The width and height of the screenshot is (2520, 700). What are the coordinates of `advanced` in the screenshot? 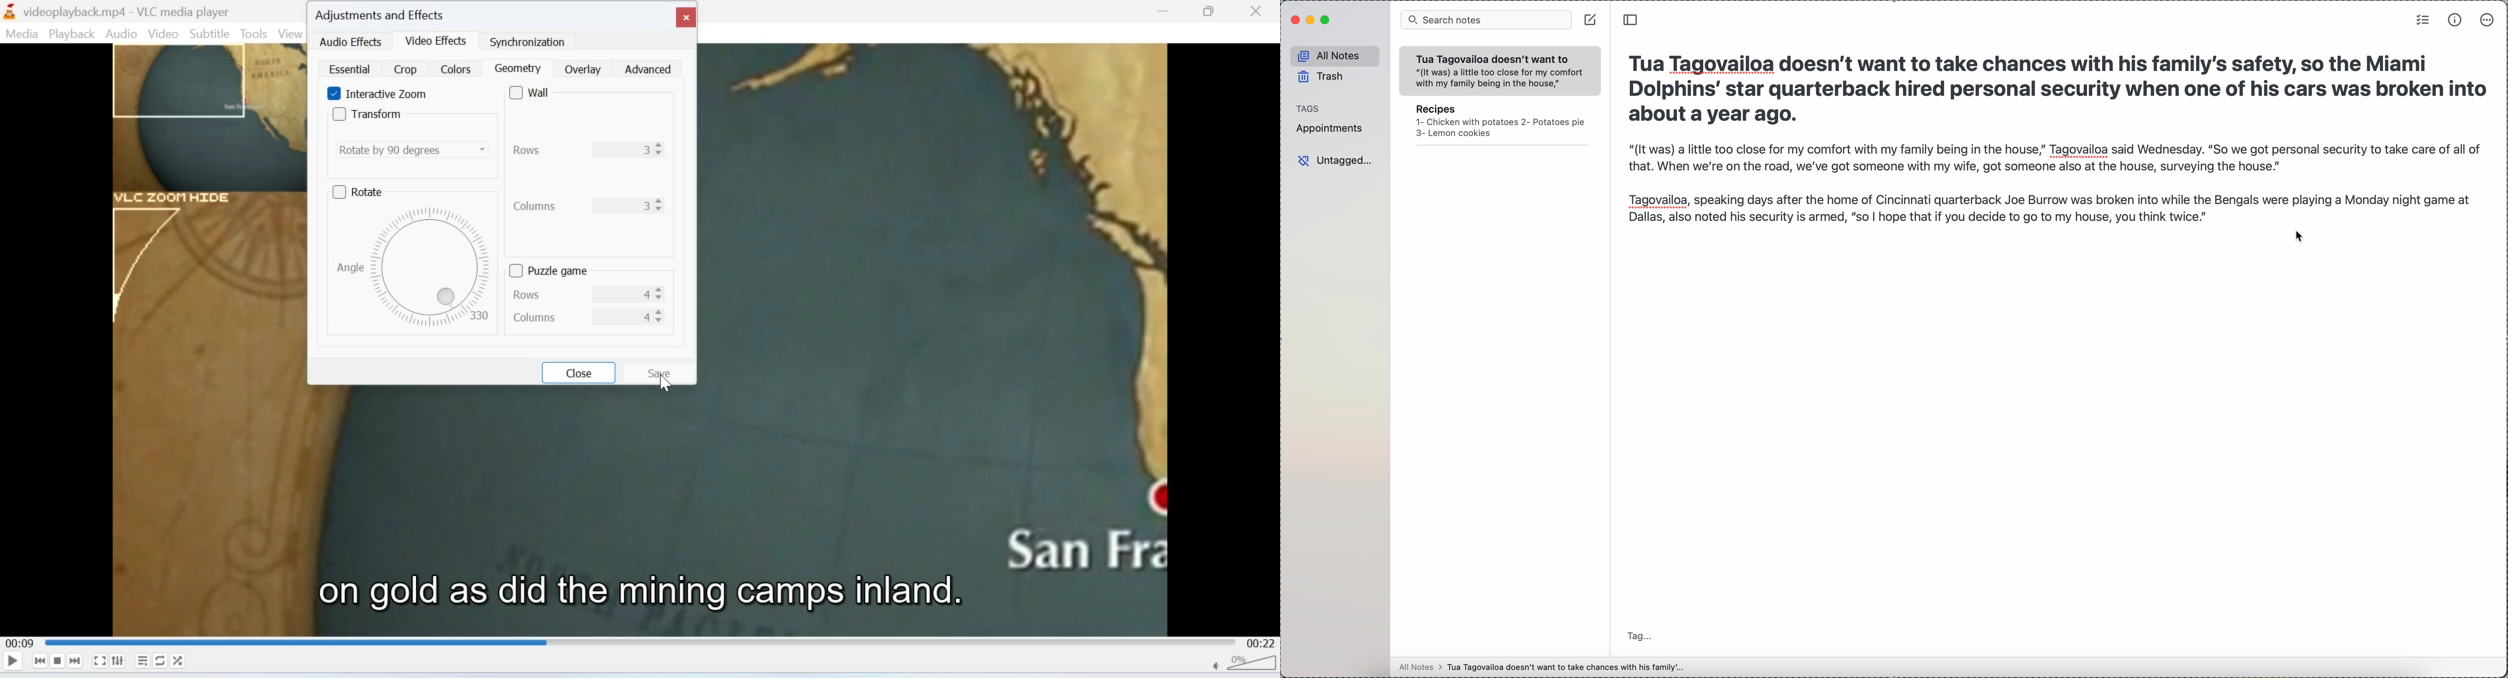 It's located at (650, 69).